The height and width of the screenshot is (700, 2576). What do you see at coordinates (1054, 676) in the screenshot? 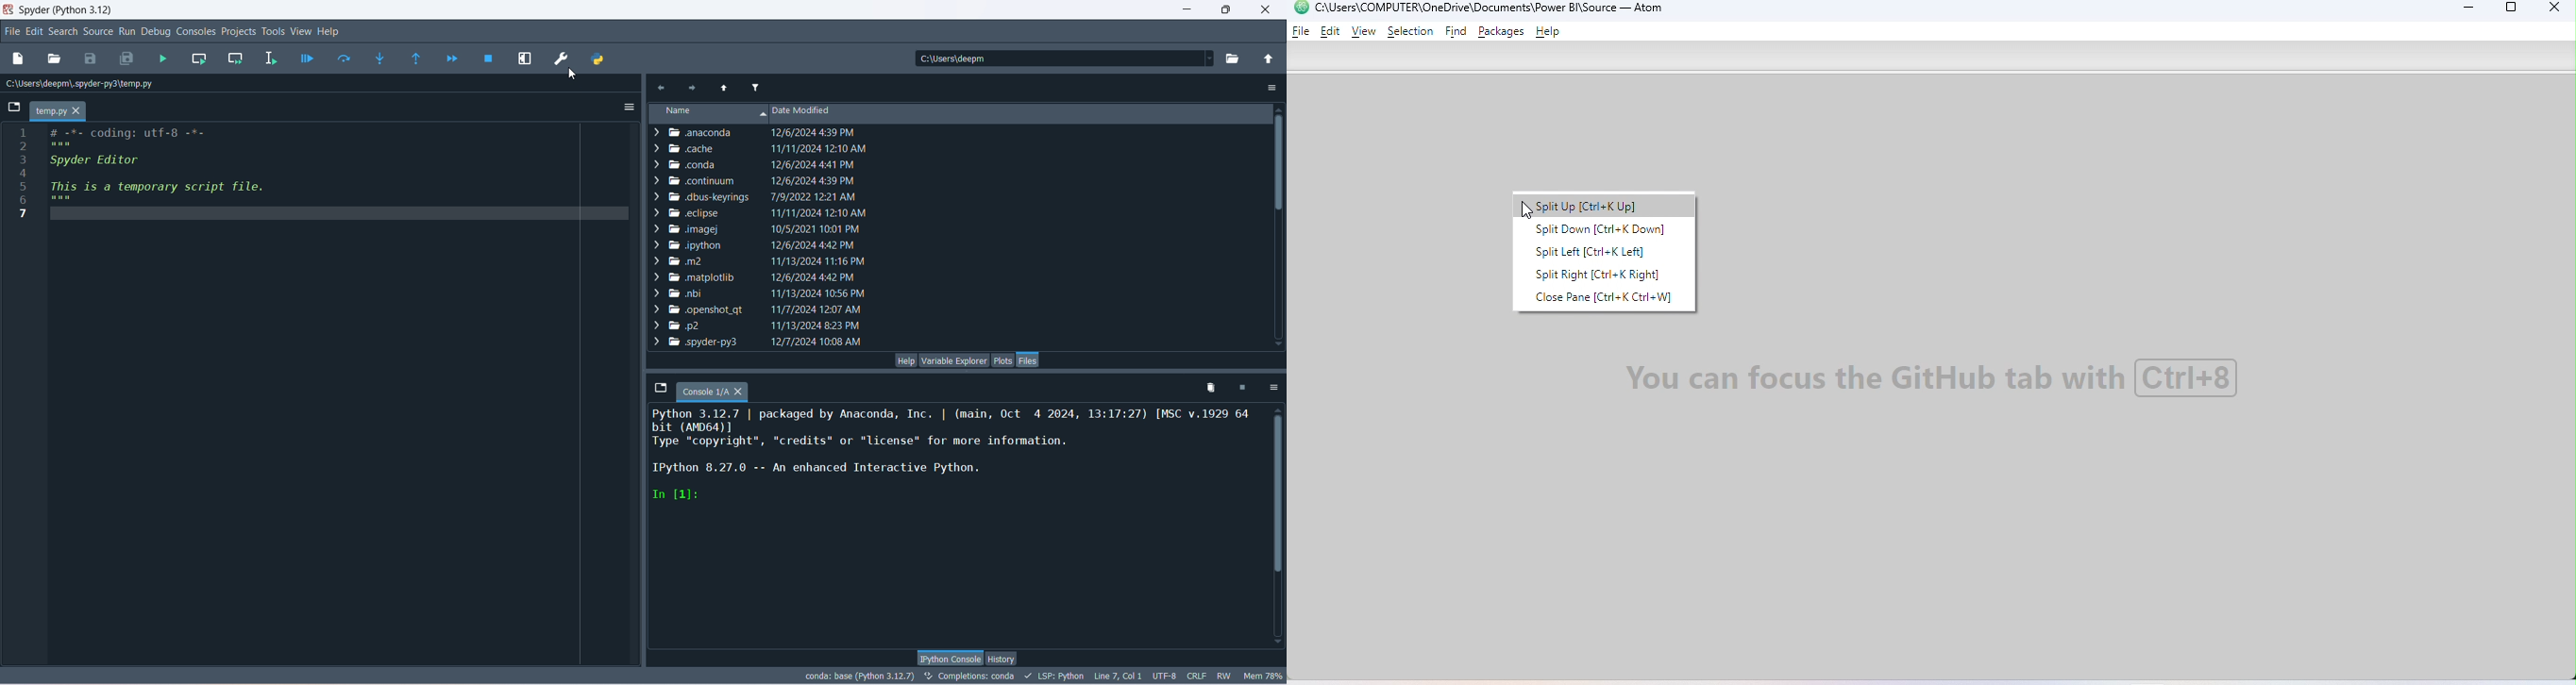
I see `LSP:Python` at bounding box center [1054, 676].